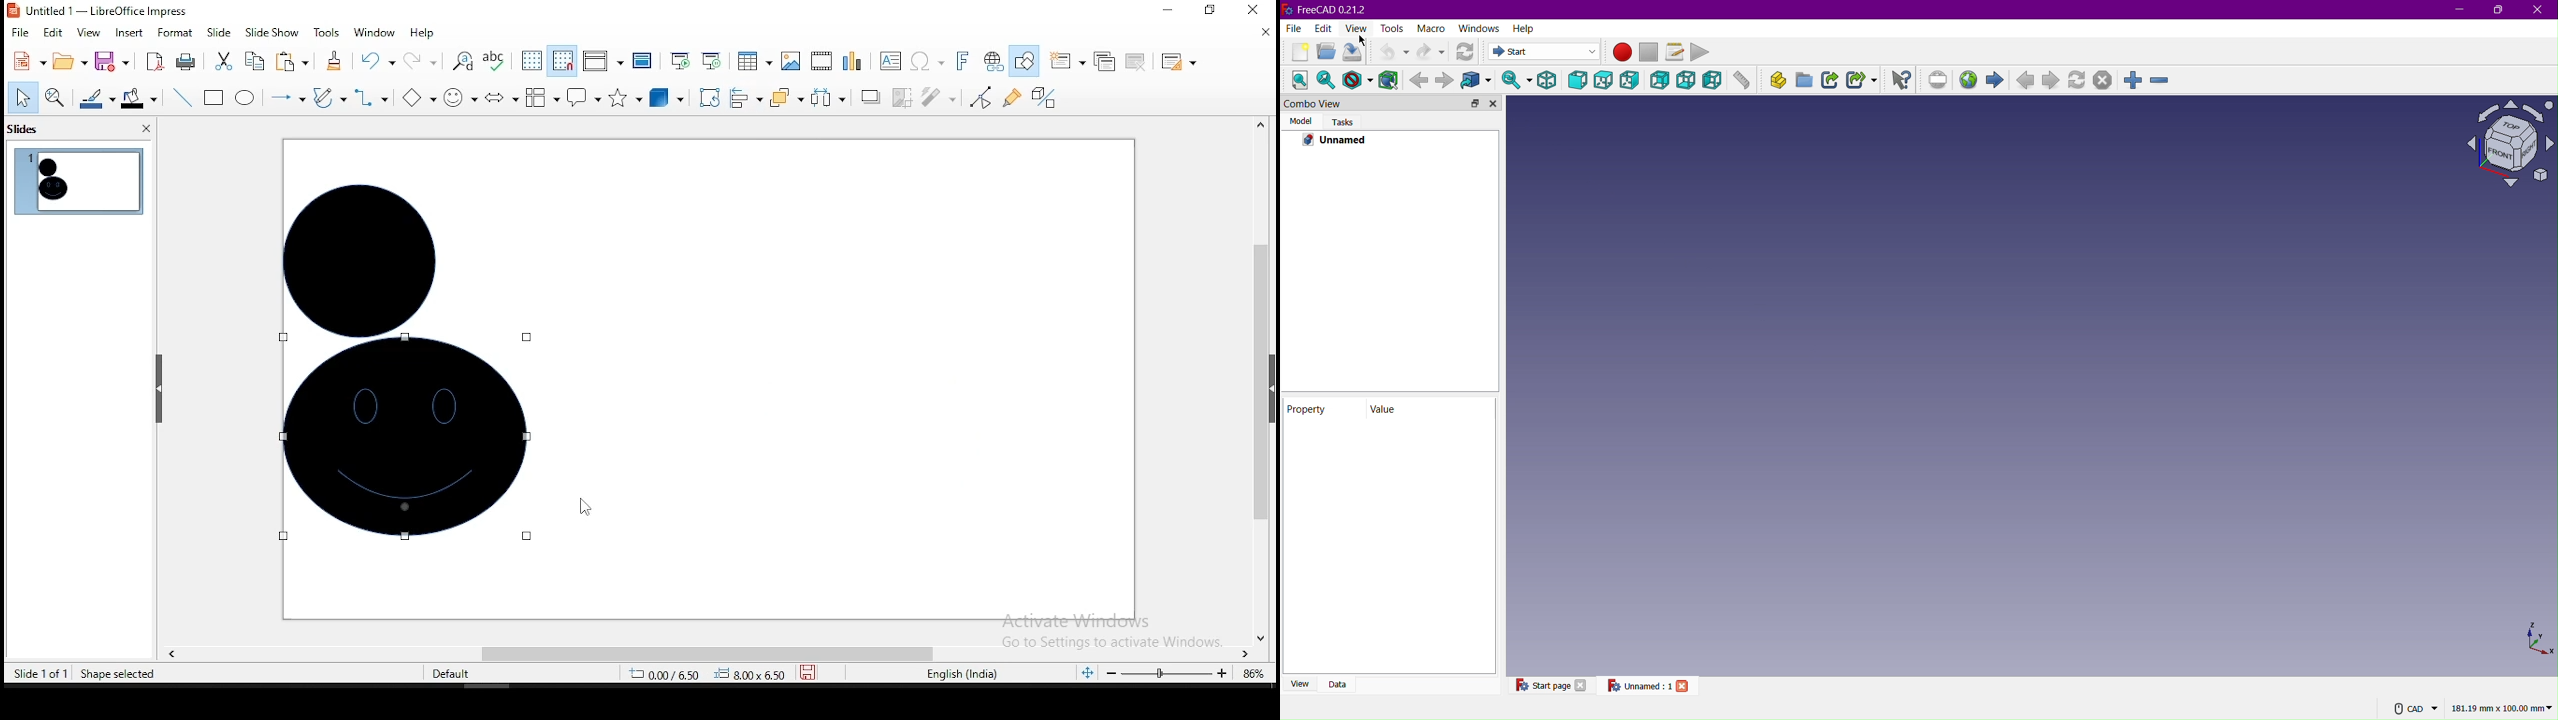  I want to click on Start, so click(1545, 51).